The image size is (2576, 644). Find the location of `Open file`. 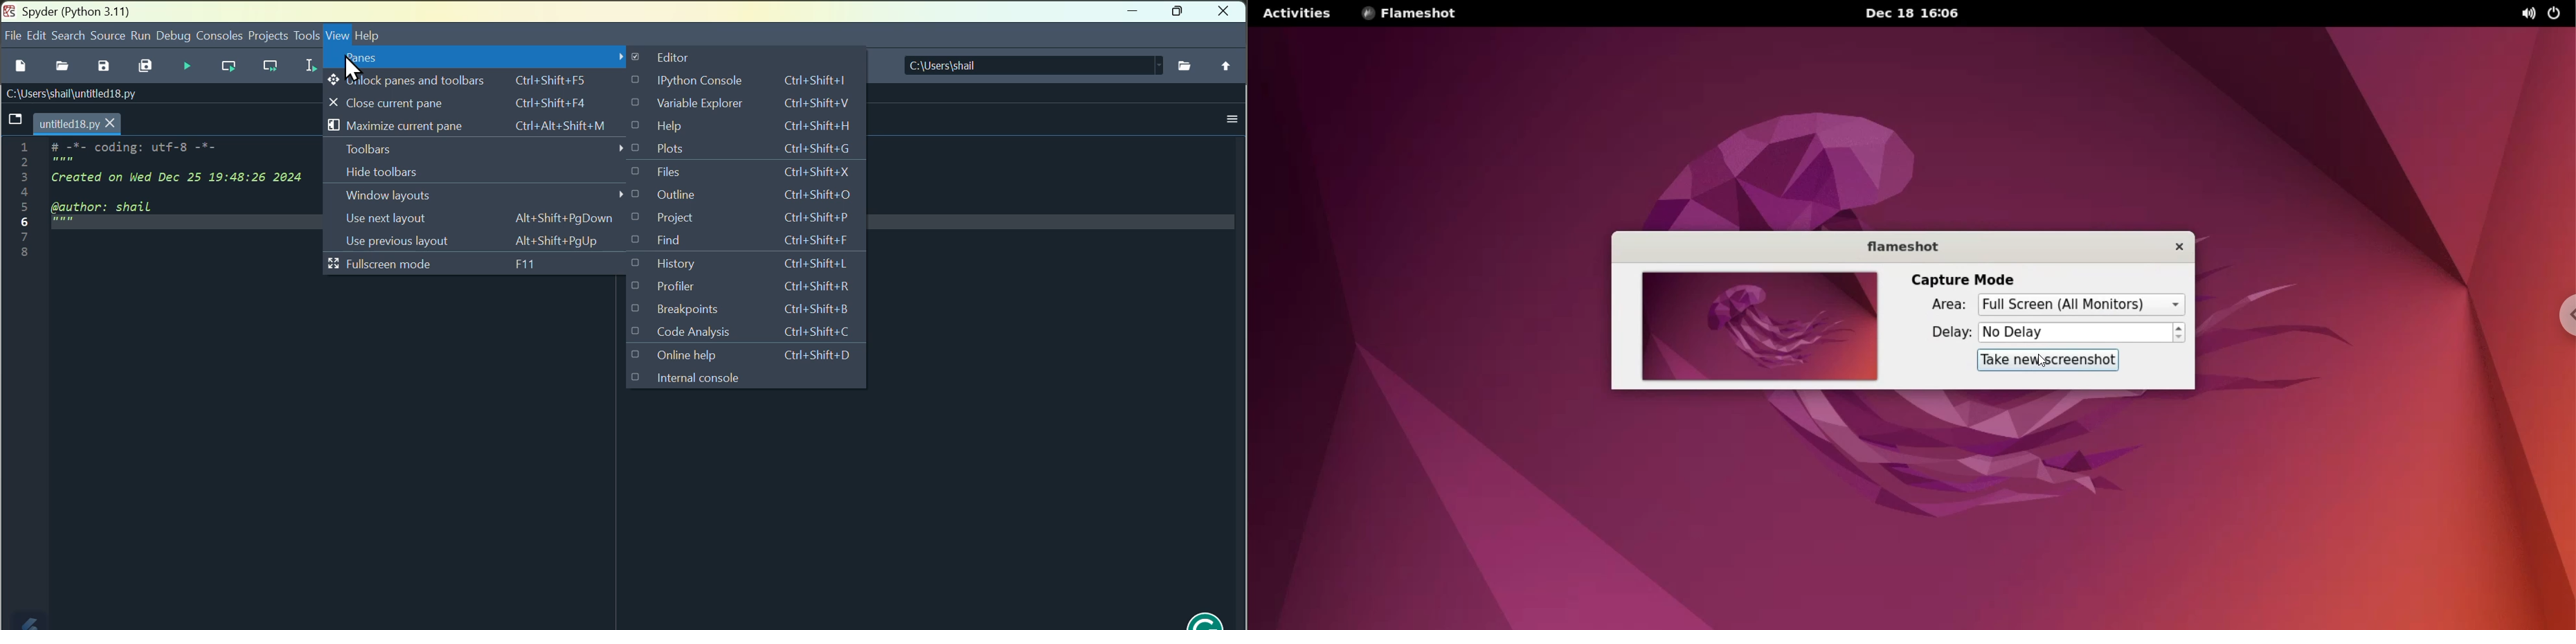

Open file is located at coordinates (60, 65).